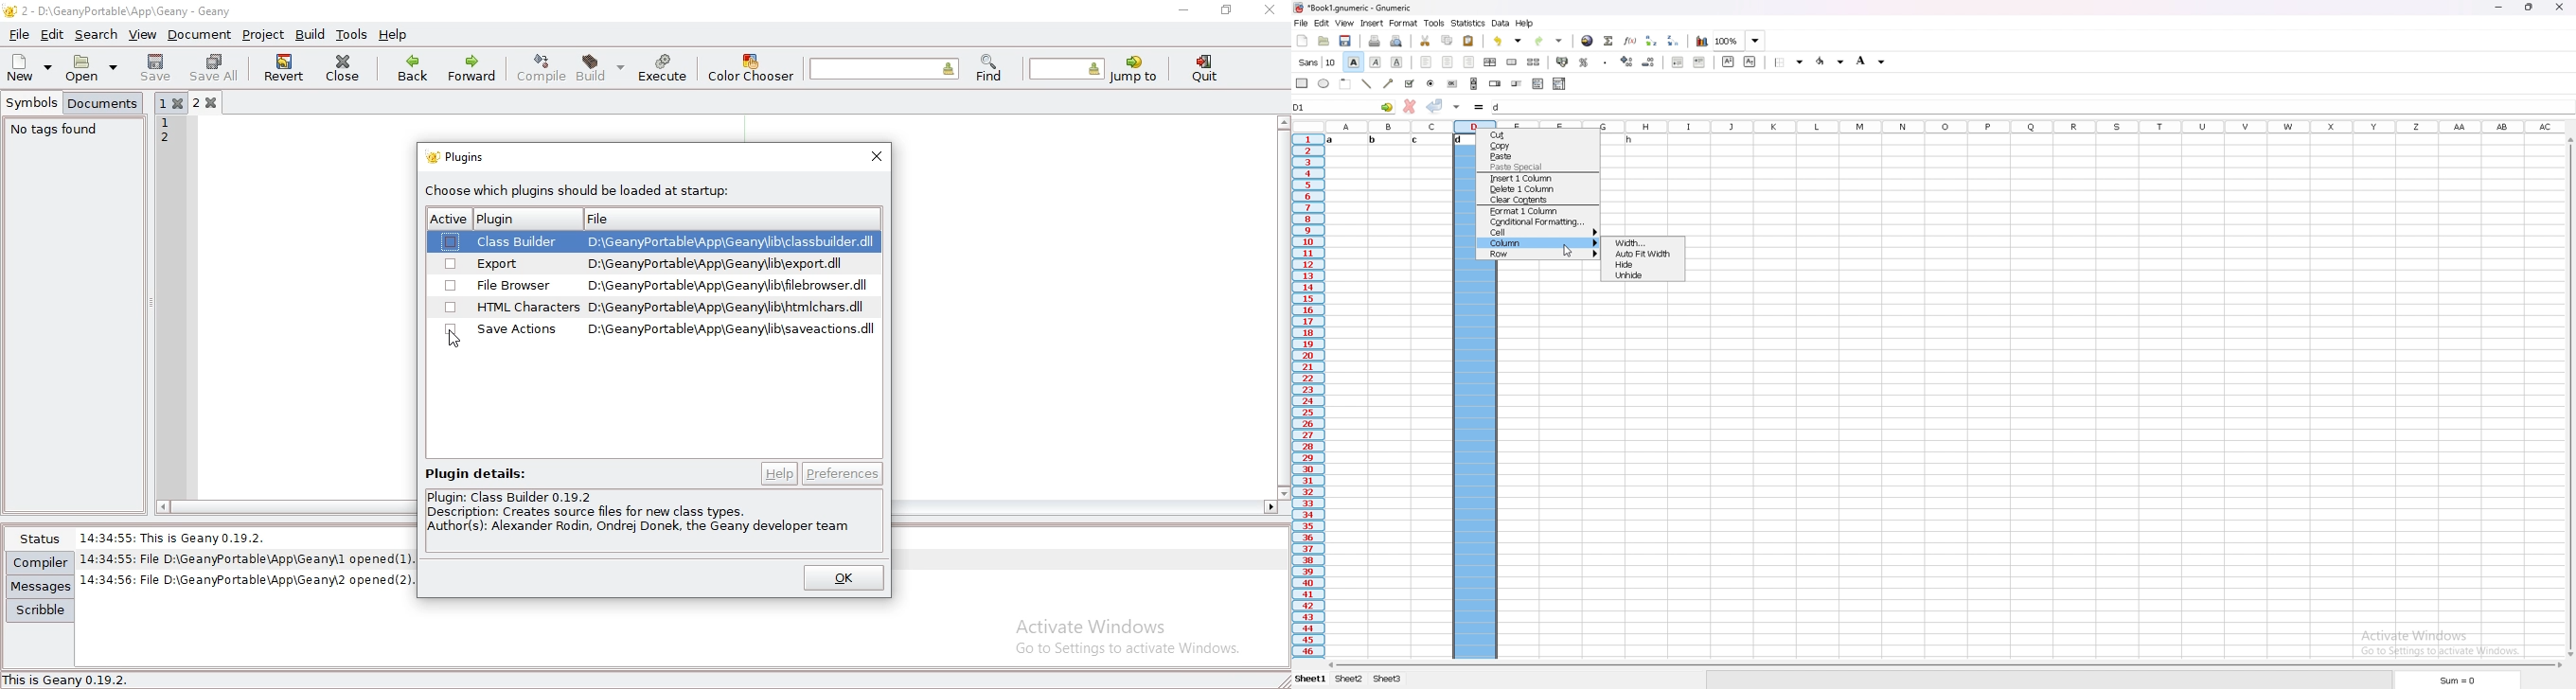 This screenshot has width=2576, height=700. What do you see at coordinates (1537, 243) in the screenshot?
I see `column` at bounding box center [1537, 243].